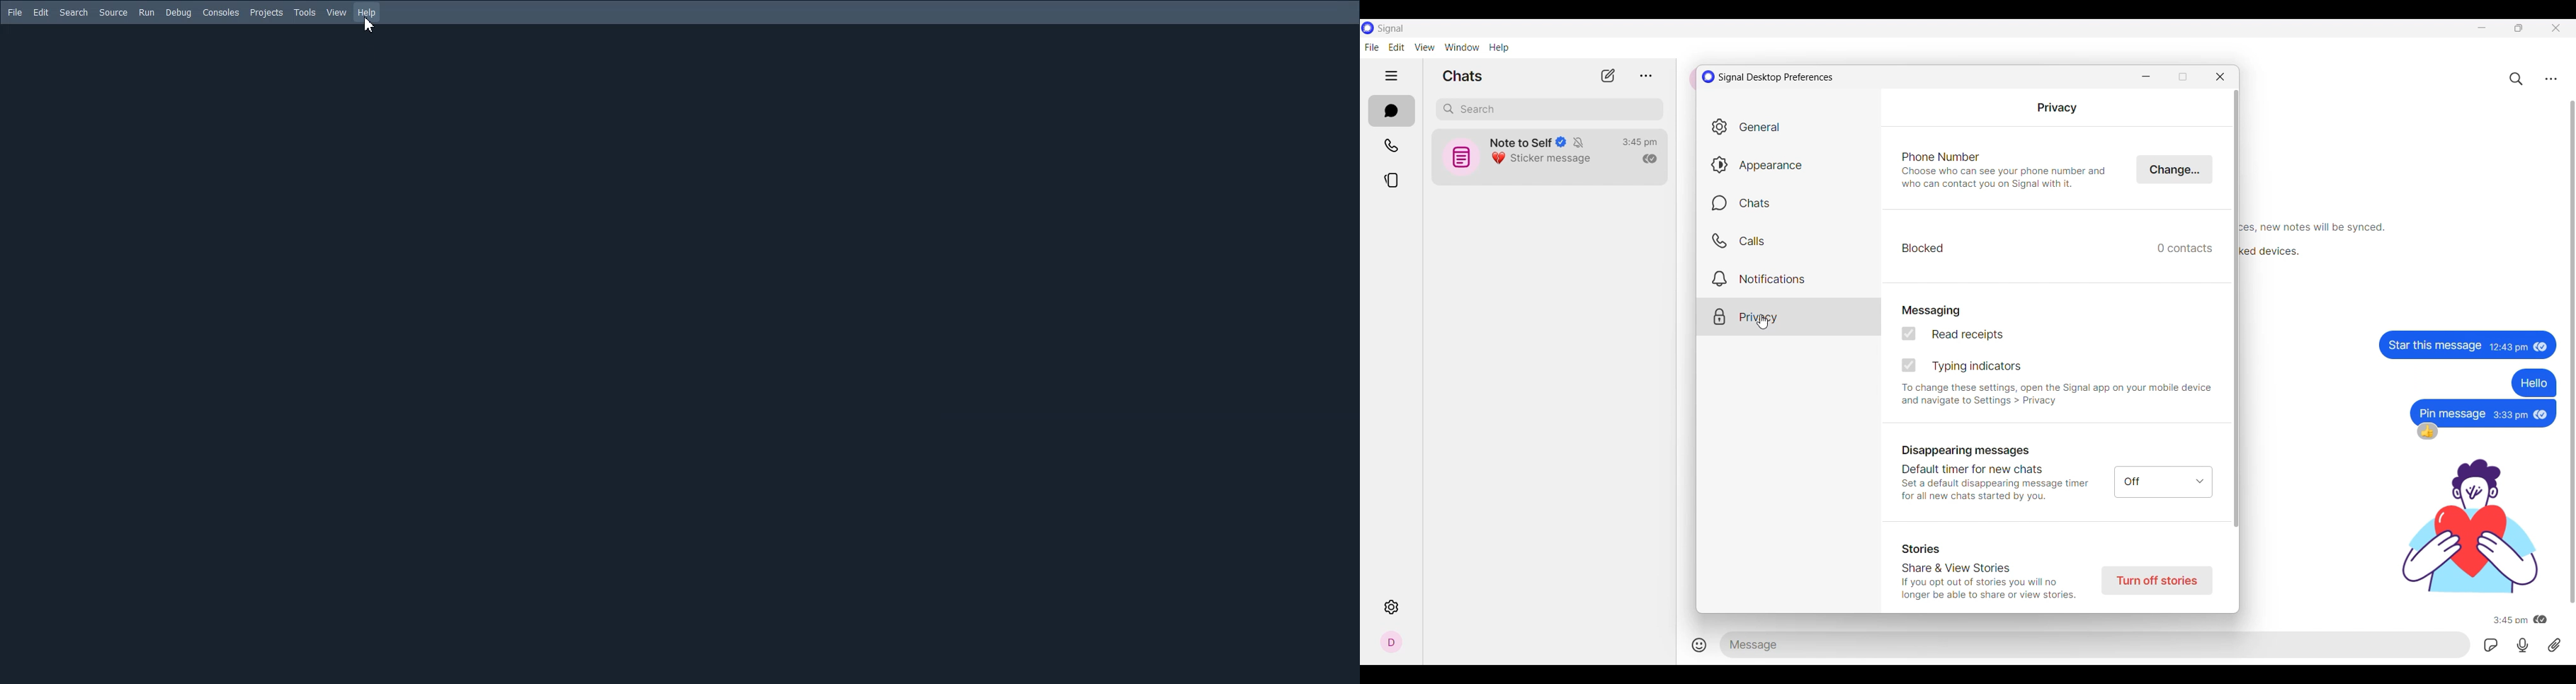  Describe the element at coordinates (41, 11) in the screenshot. I see `Edit` at that location.